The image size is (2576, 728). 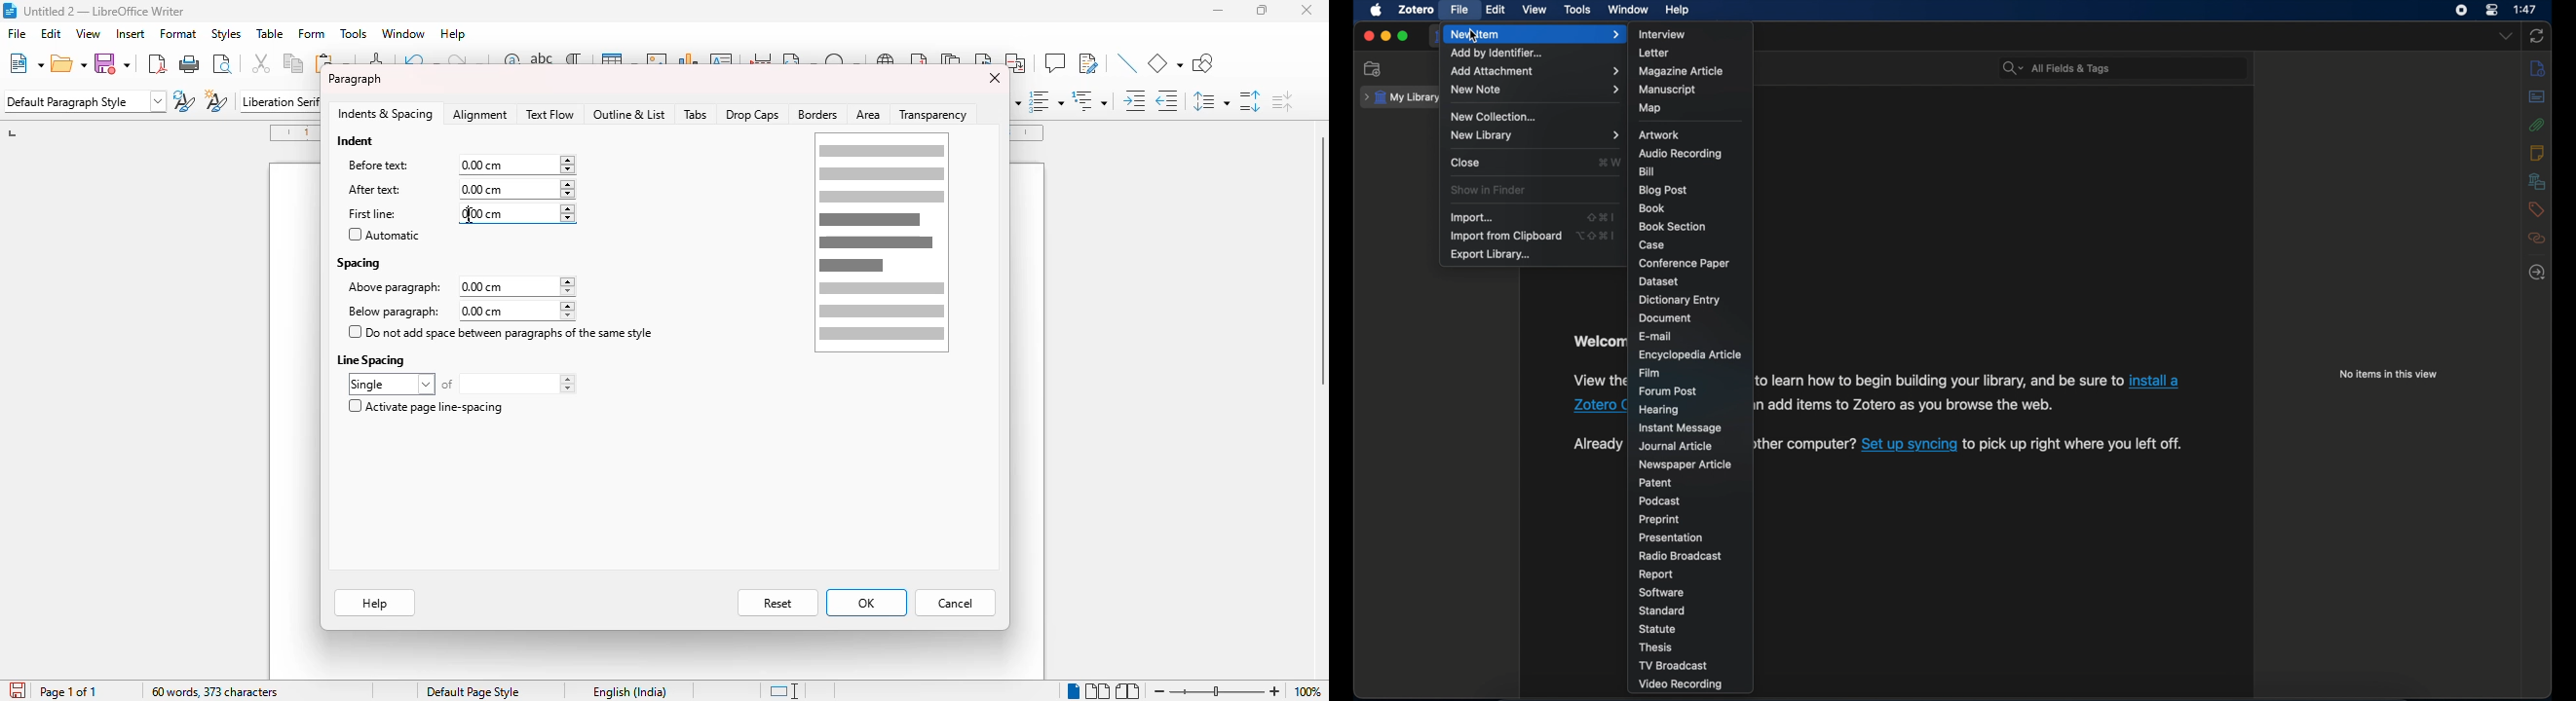 I want to click on window, so click(x=403, y=33).